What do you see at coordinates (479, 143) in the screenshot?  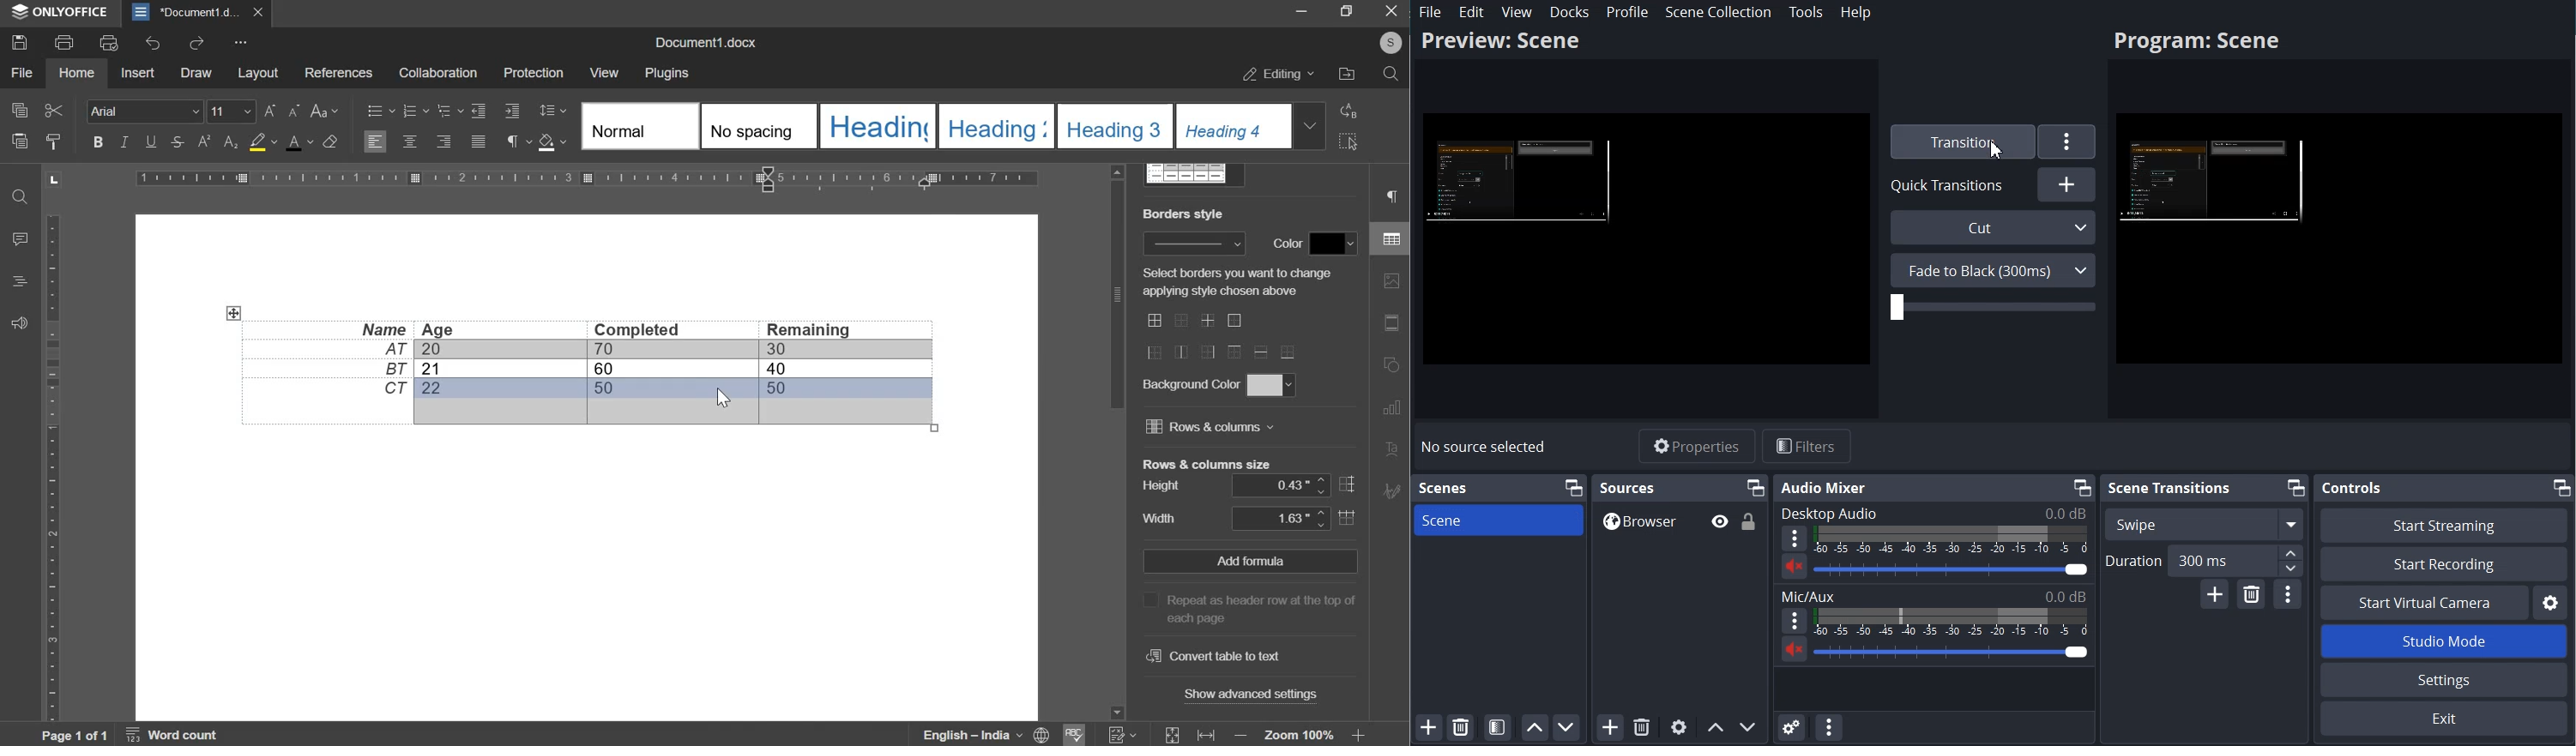 I see `justified` at bounding box center [479, 143].